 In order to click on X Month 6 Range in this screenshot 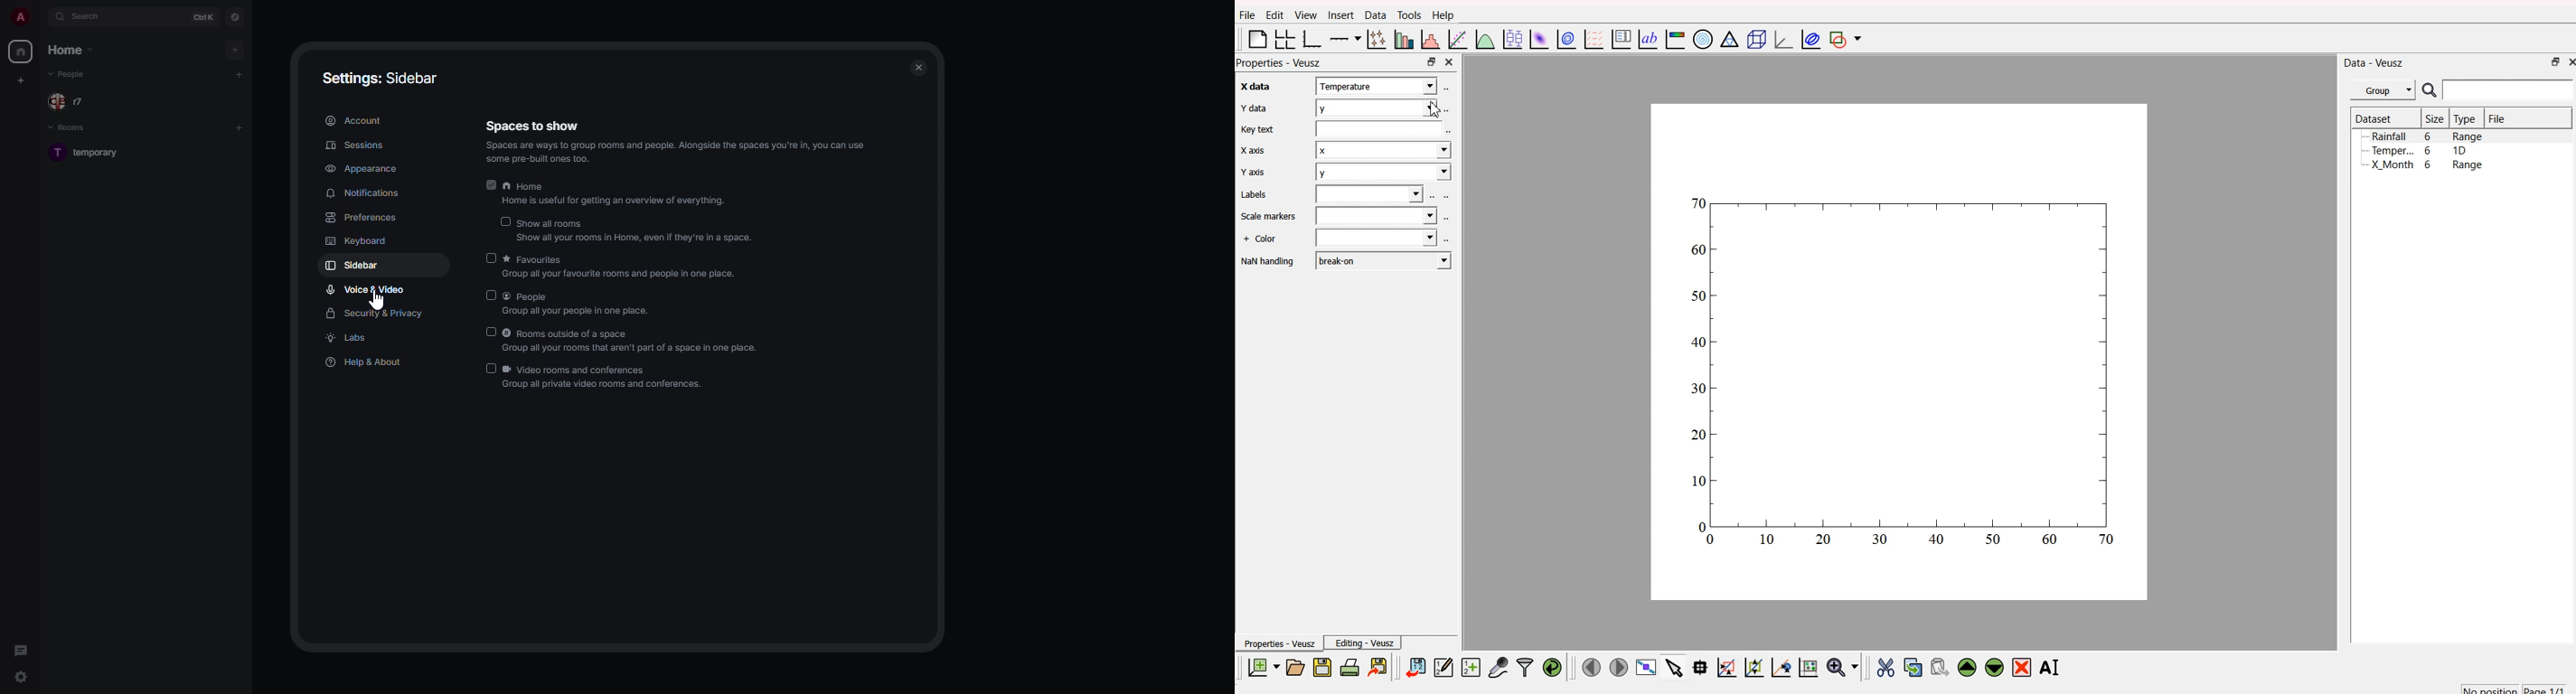, I will do `click(2427, 165)`.